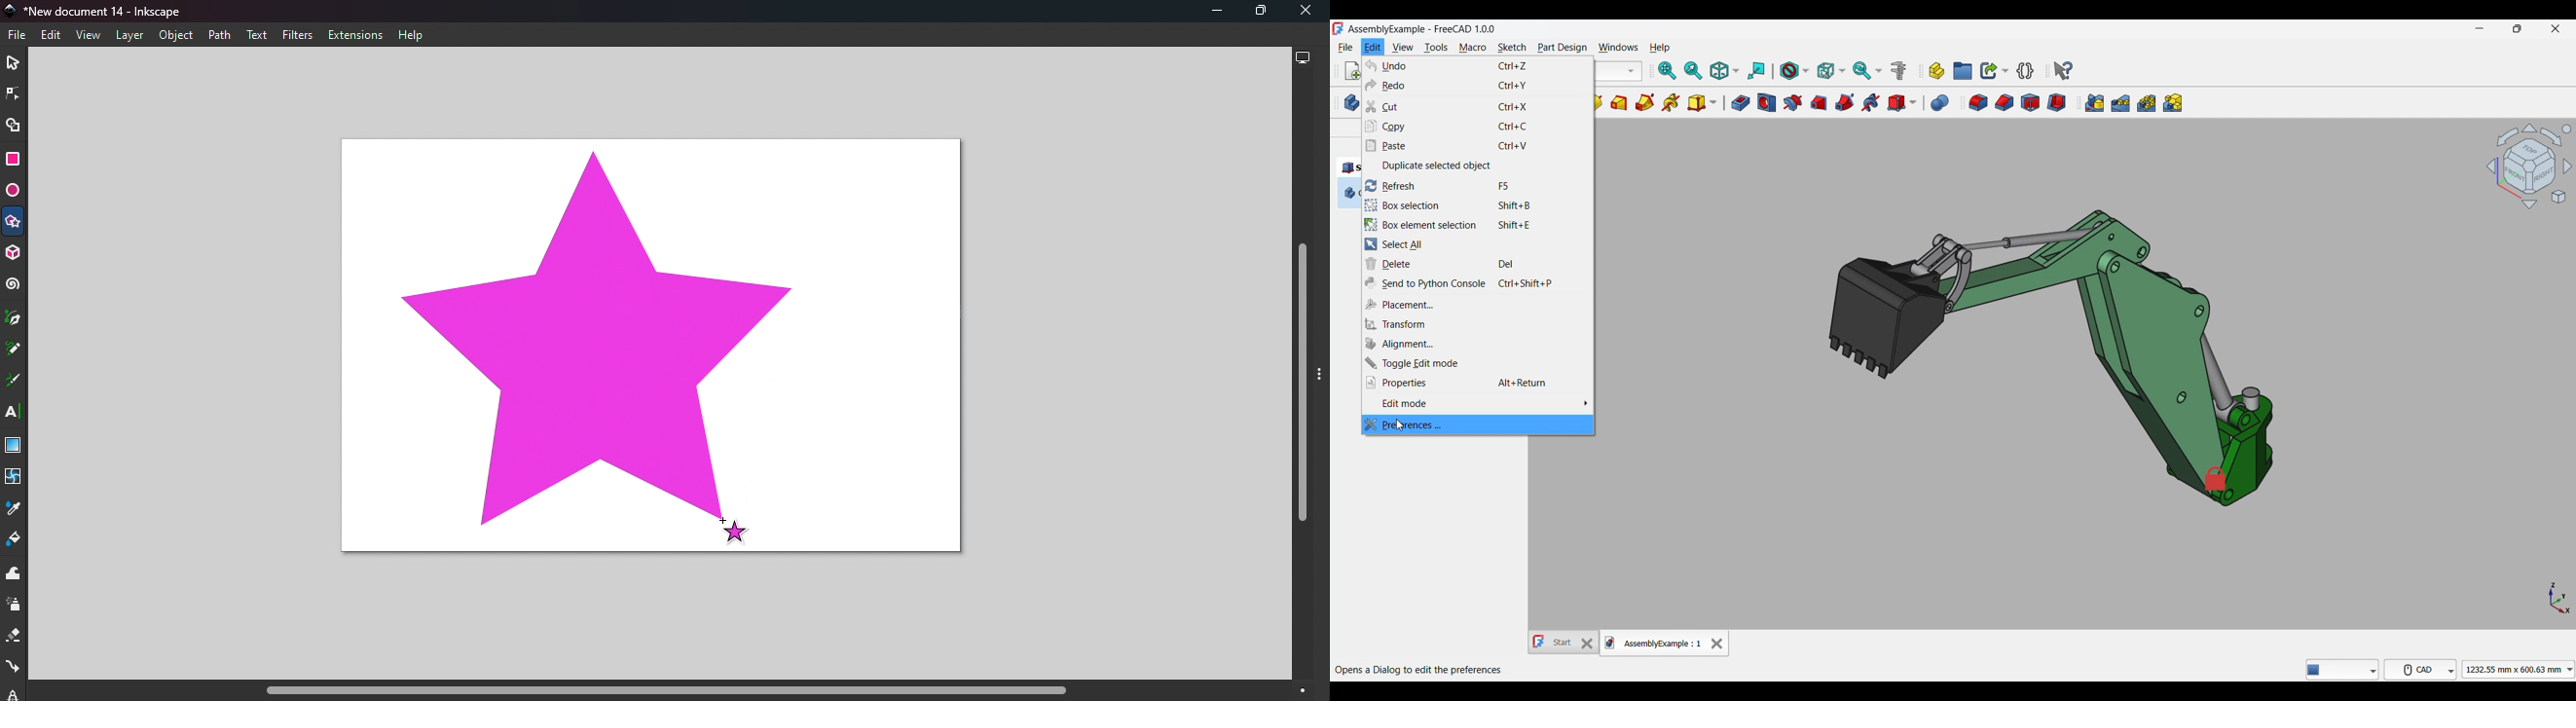 This screenshot has height=728, width=2576. Describe the element at coordinates (1477, 107) in the screenshot. I see `Cut` at that location.